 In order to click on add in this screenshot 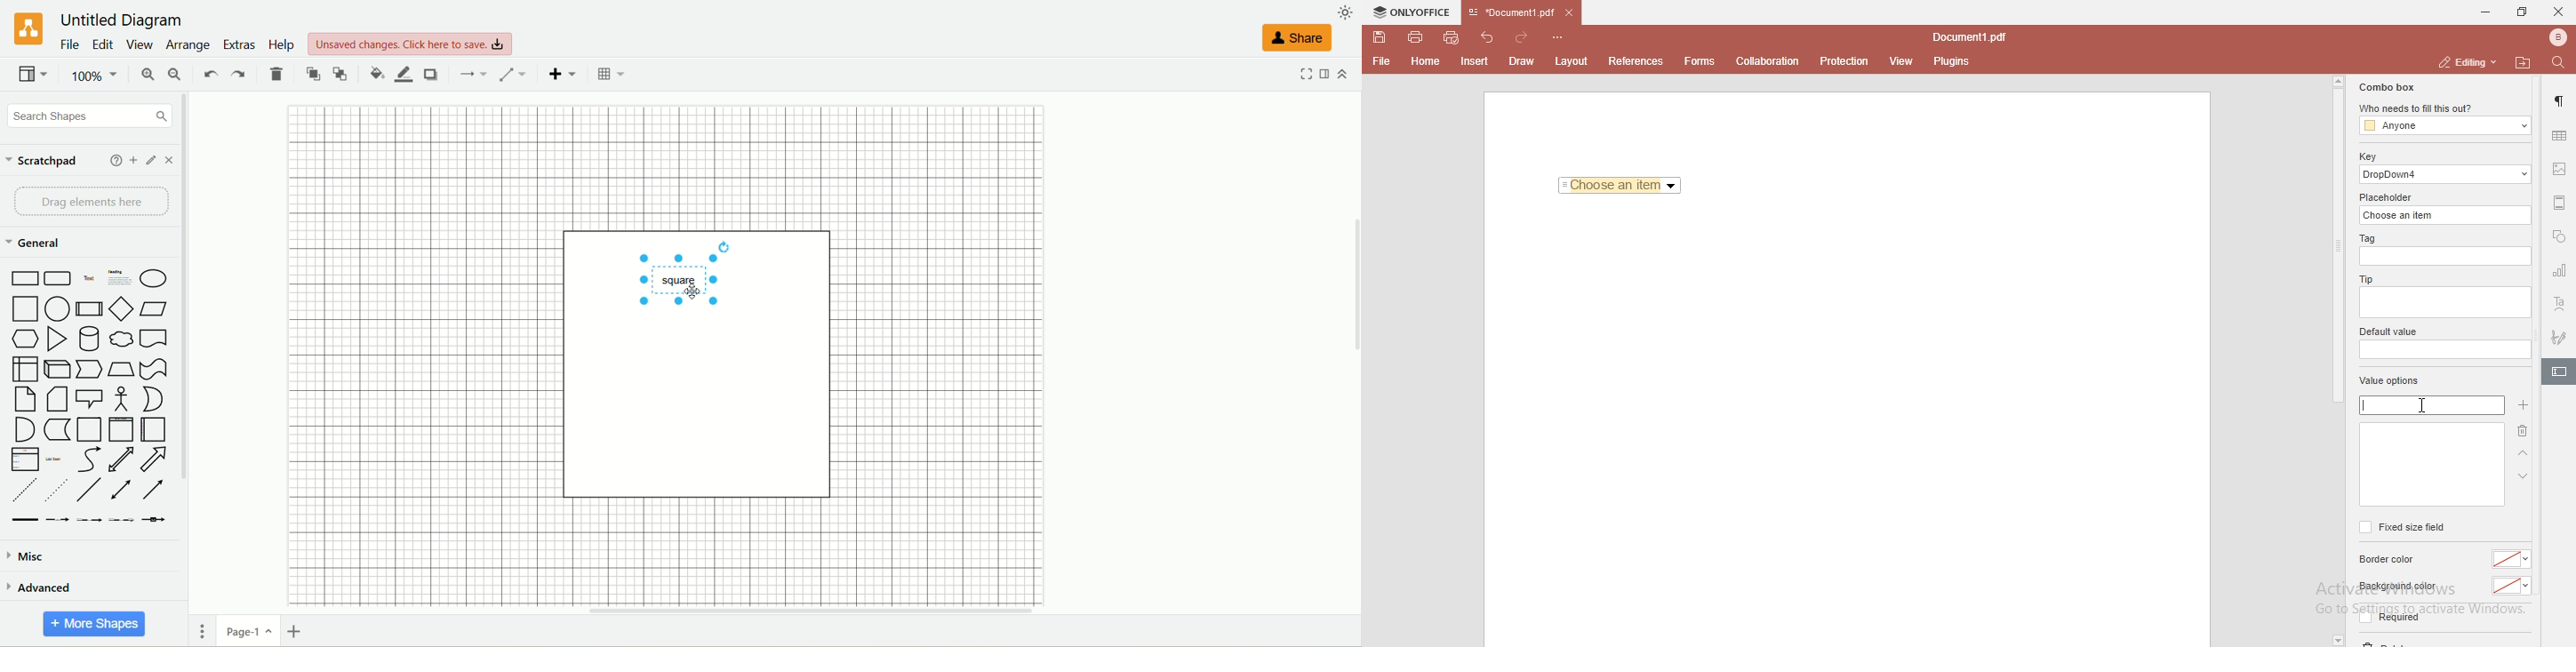, I will do `click(131, 159)`.